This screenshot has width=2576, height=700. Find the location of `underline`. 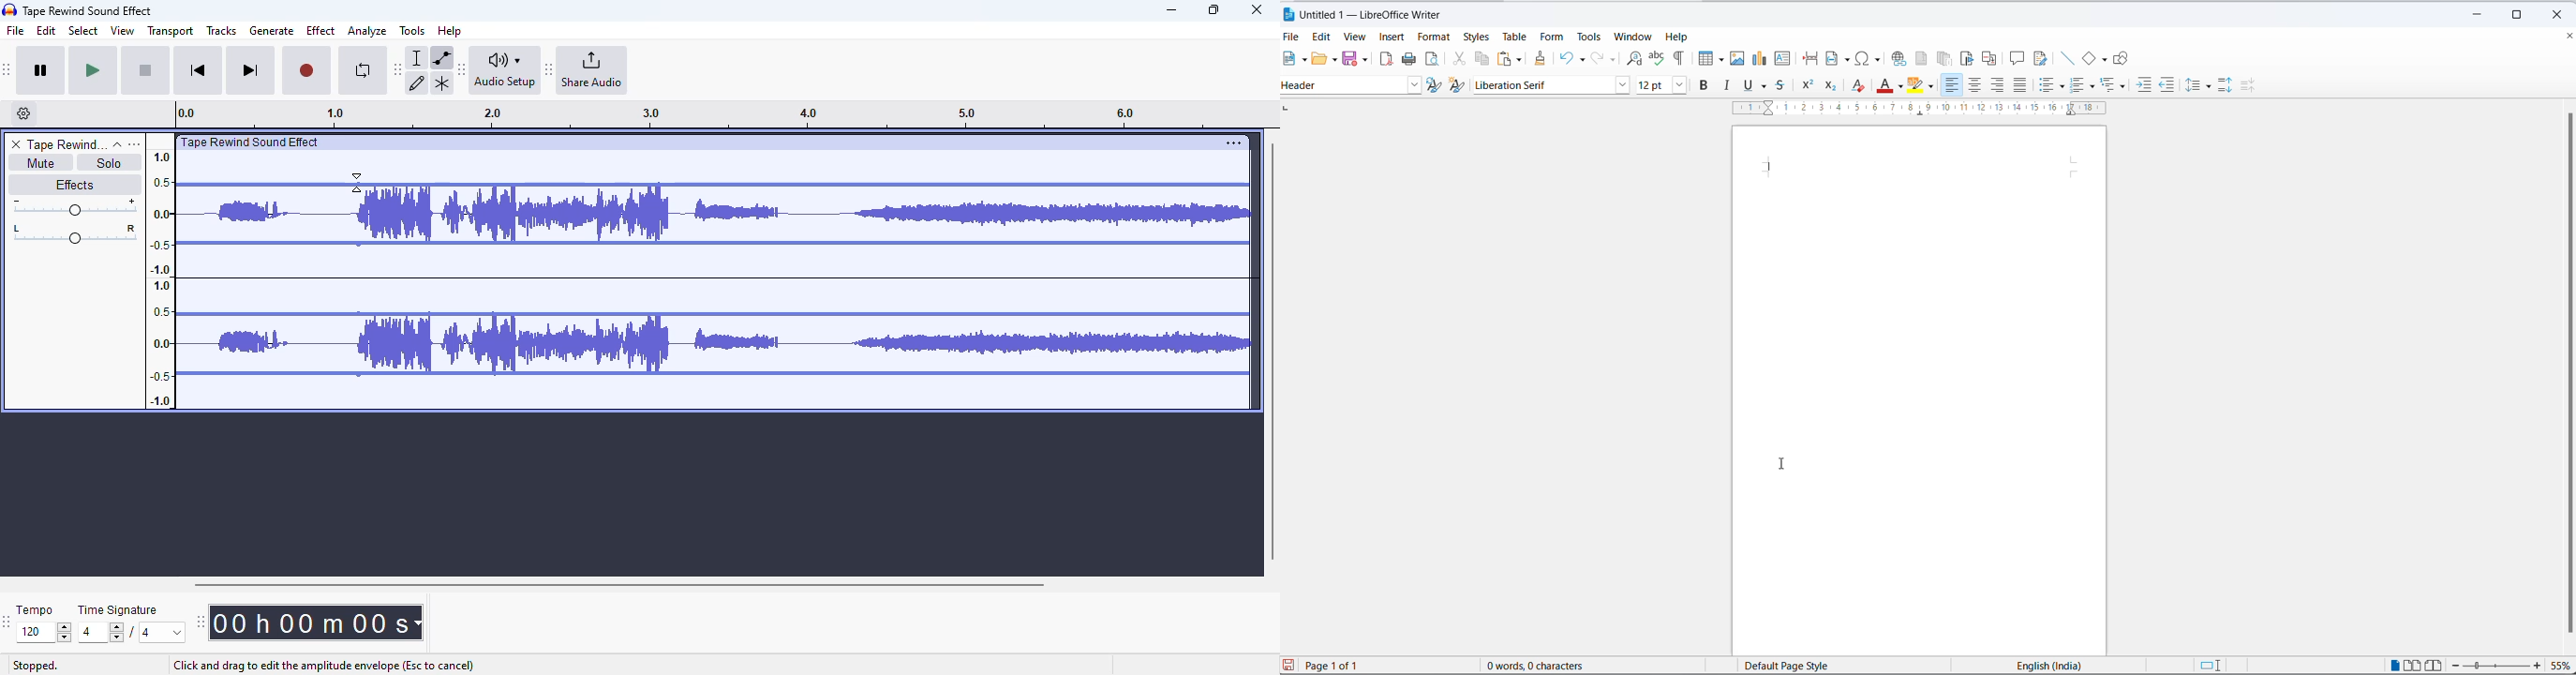

underline is located at coordinates (1747, 86).